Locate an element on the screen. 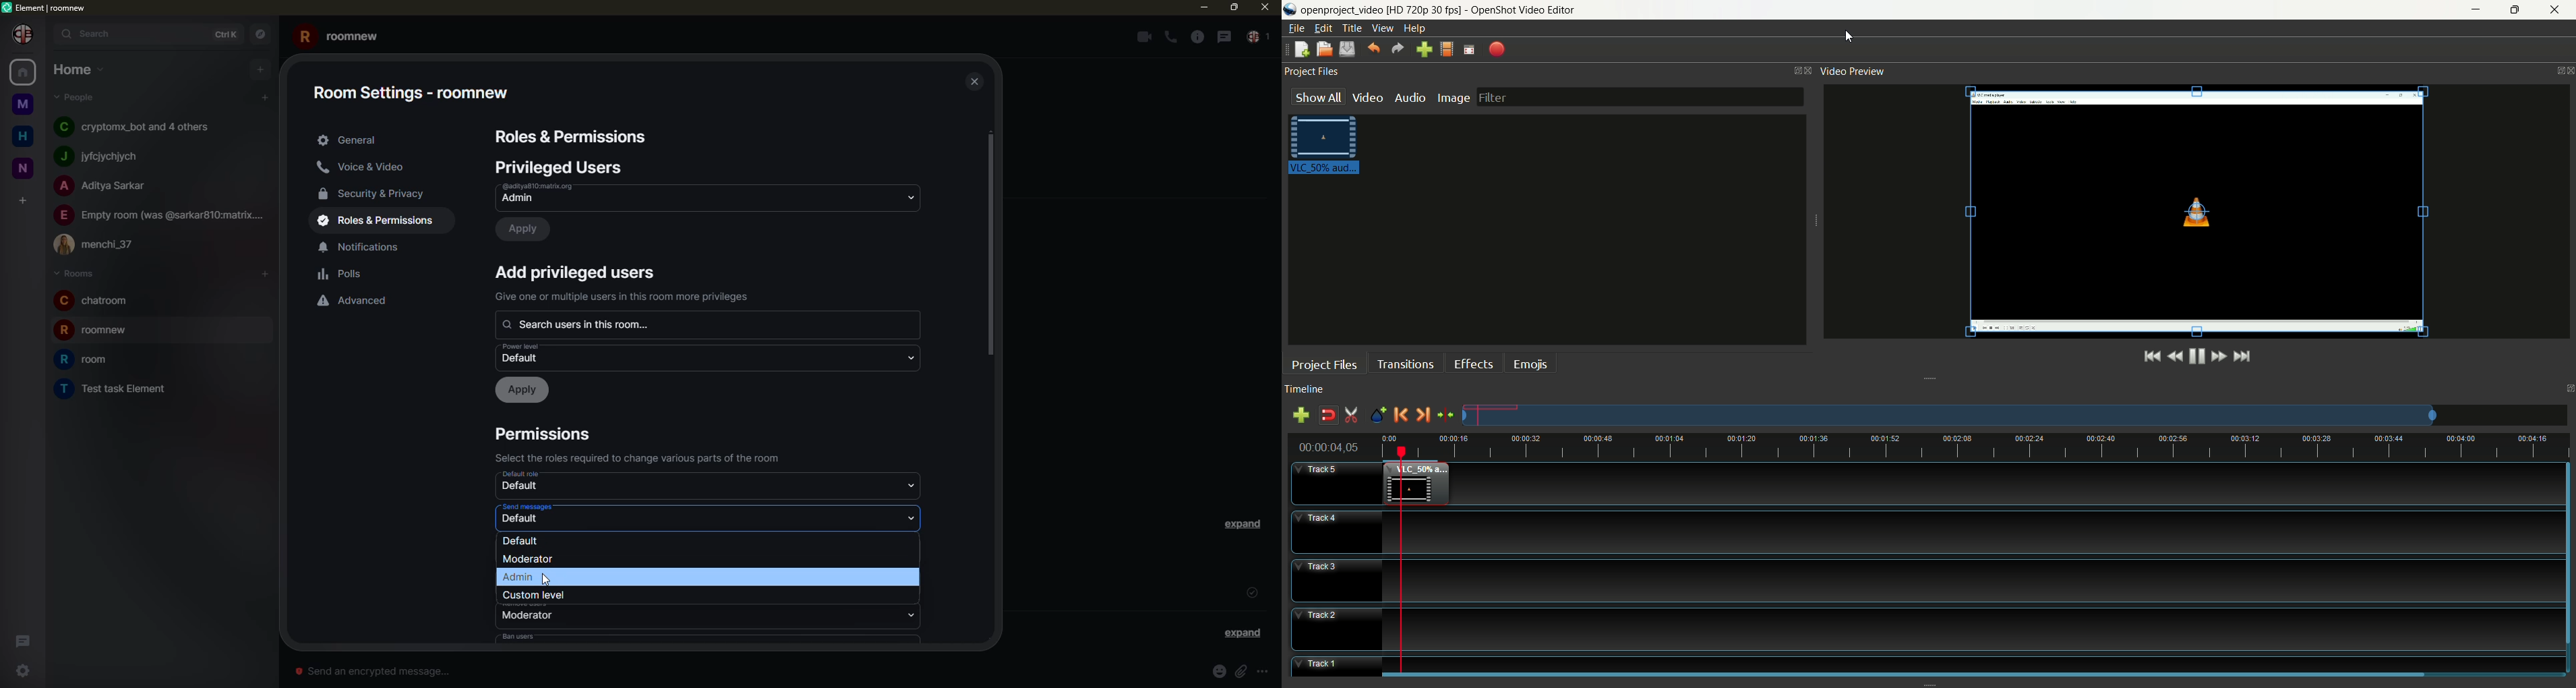 This screenshot has height=700, width=2576. export video is located at coordinates (1498, 49).